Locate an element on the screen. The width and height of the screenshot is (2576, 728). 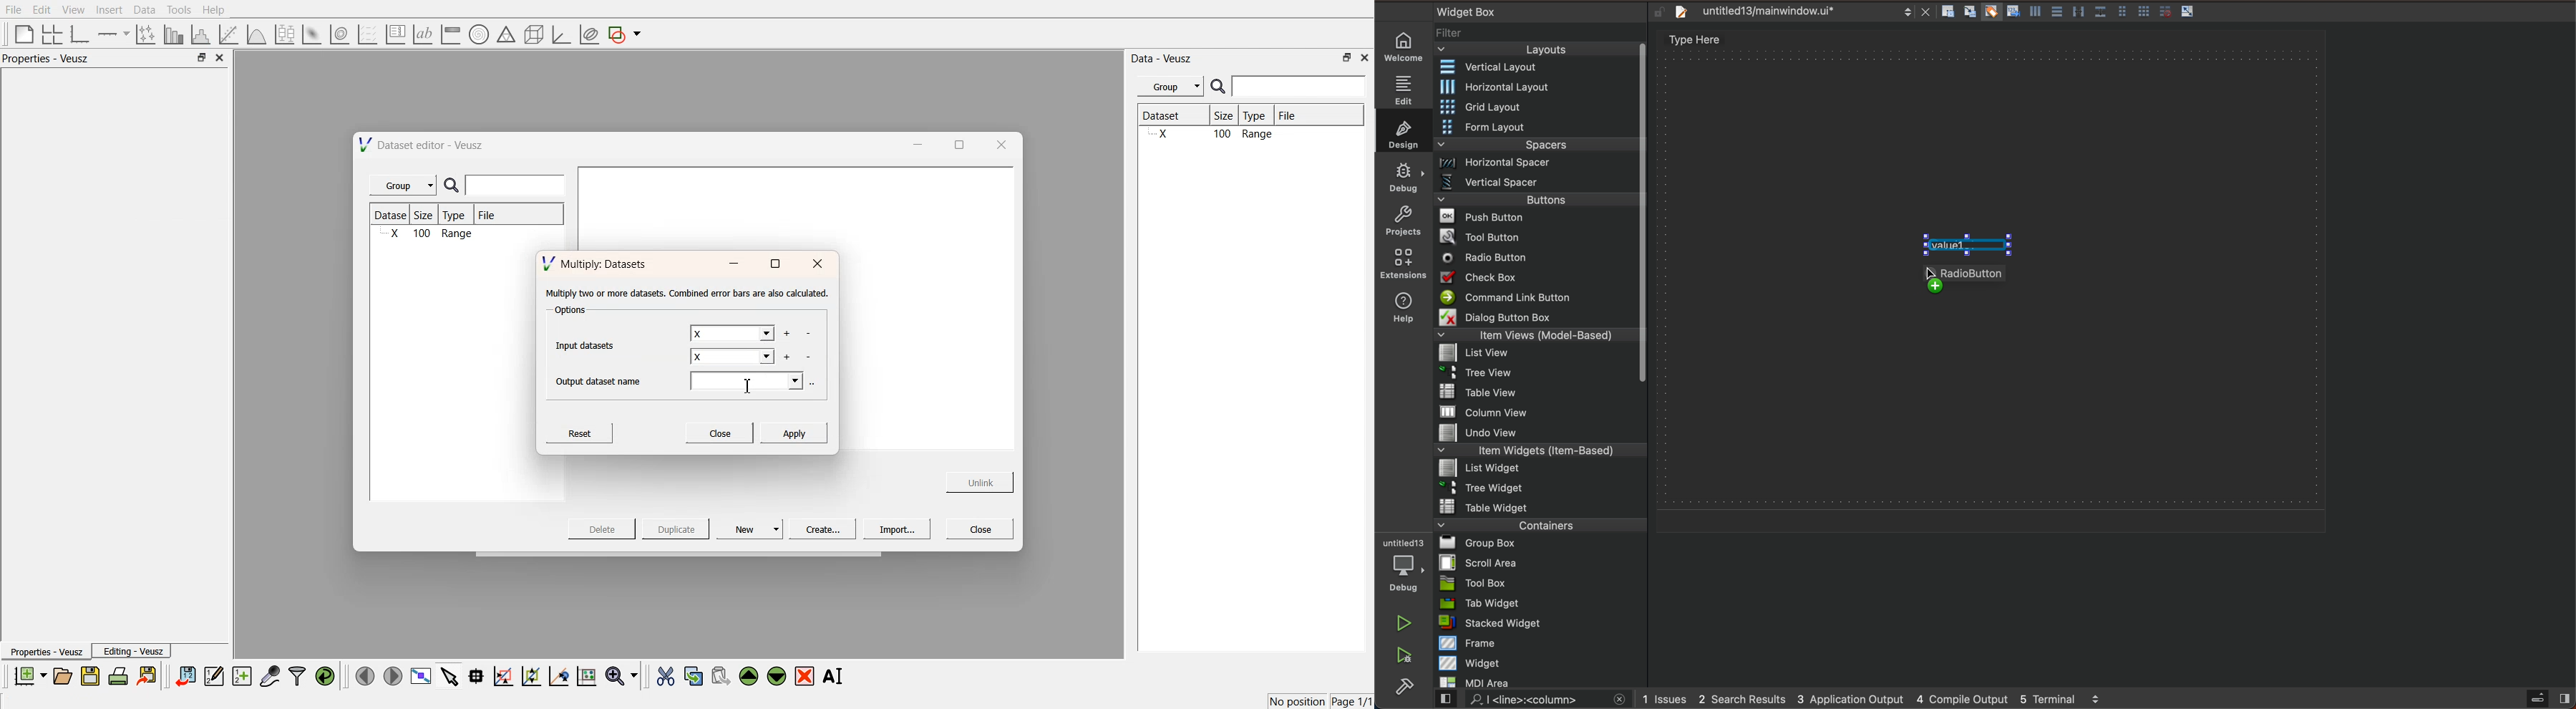
 is located at coordinates (2034, 13).